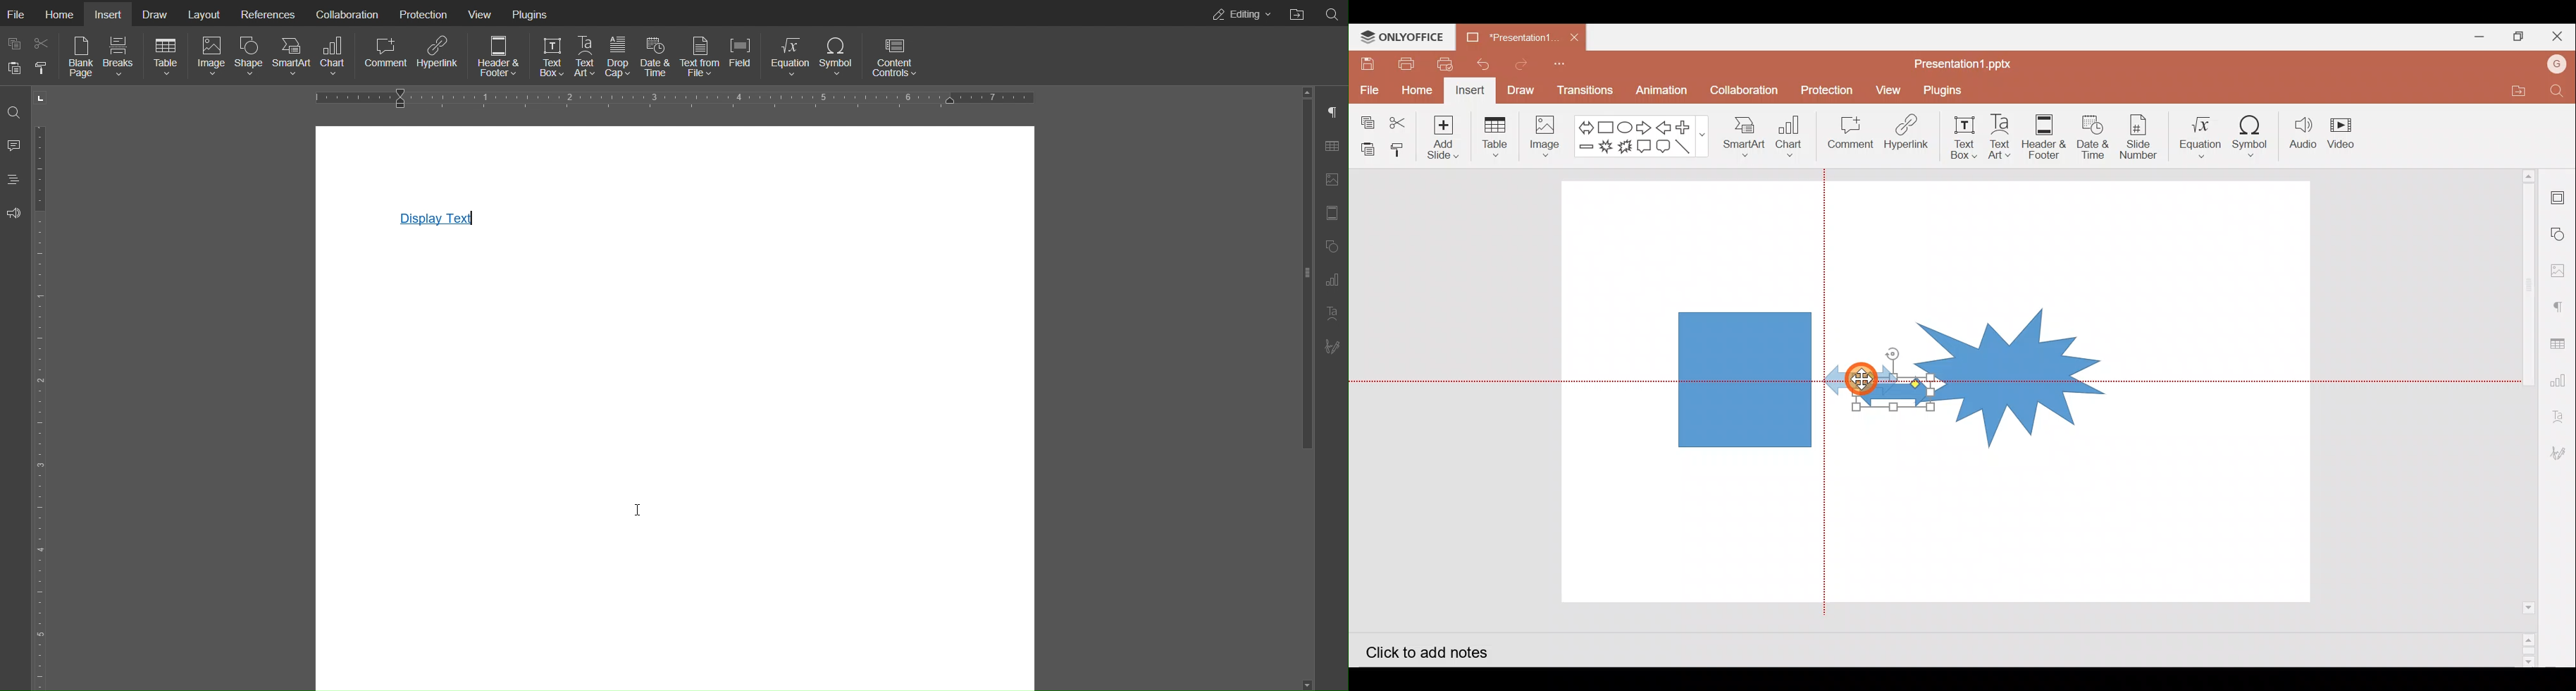 The image size is (2576, 700). I want to click on Copy style, so click(1402, 150).